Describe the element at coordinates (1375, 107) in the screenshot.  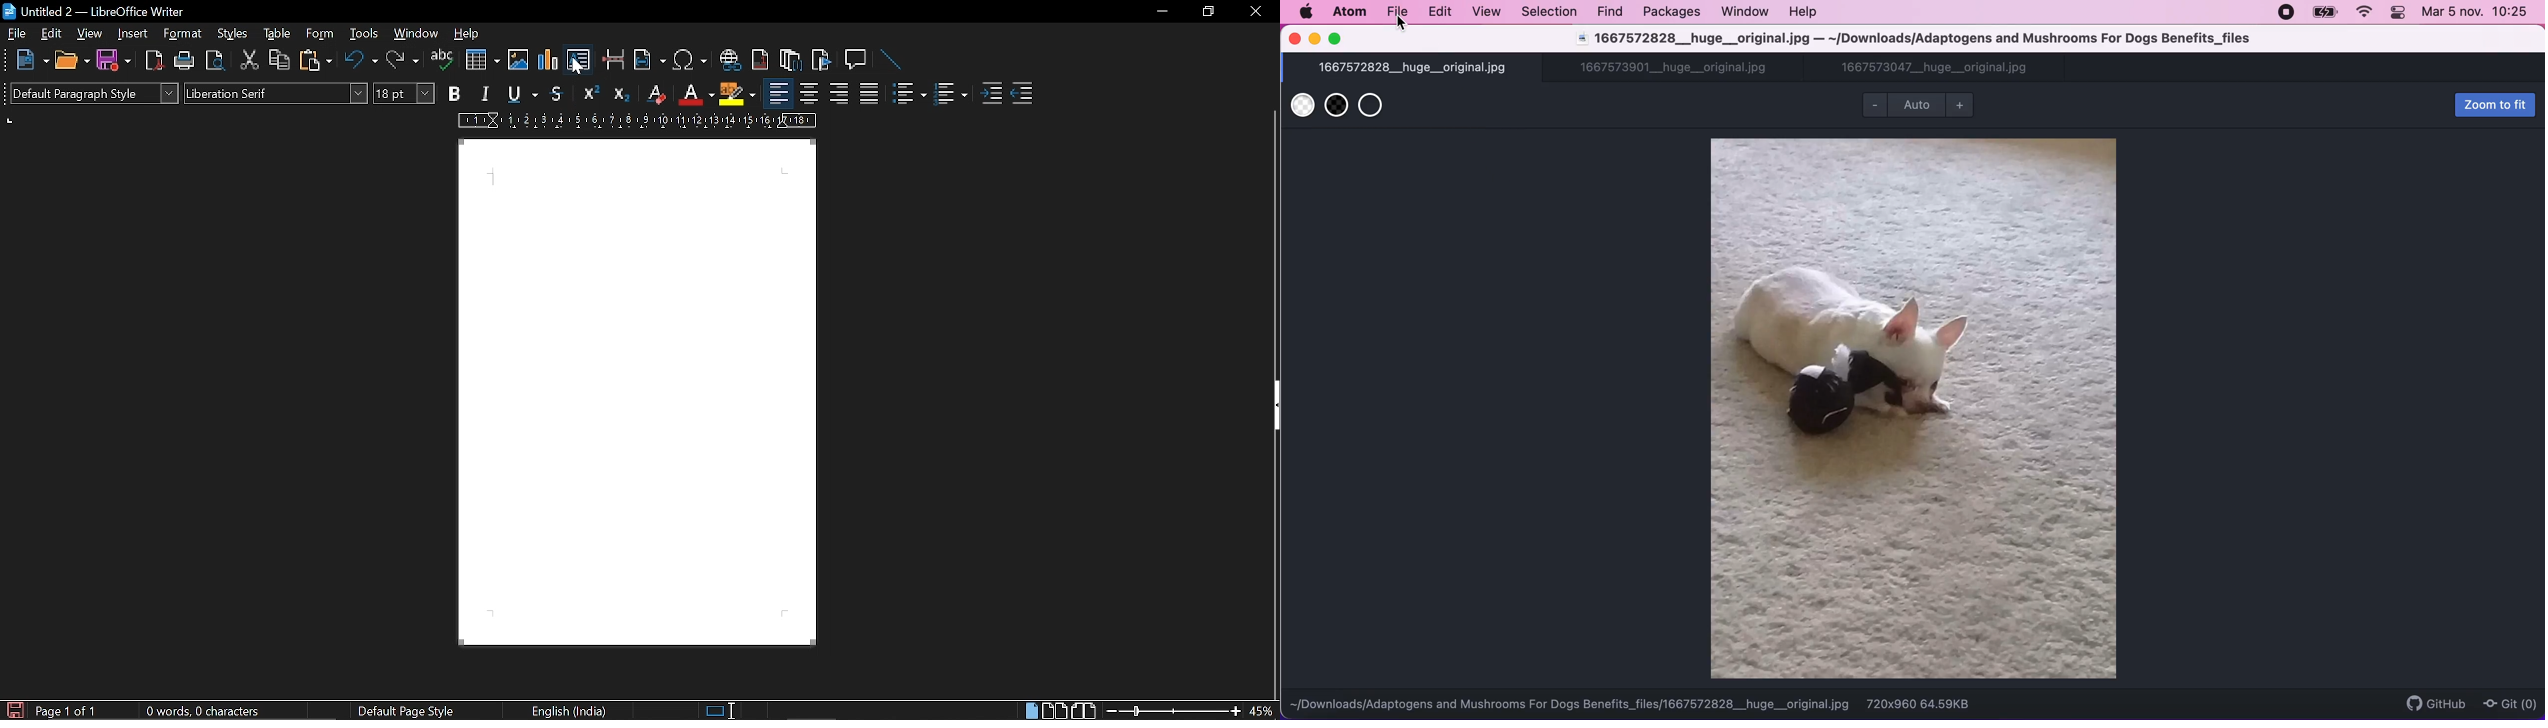
I see `use transparent background` at that location.